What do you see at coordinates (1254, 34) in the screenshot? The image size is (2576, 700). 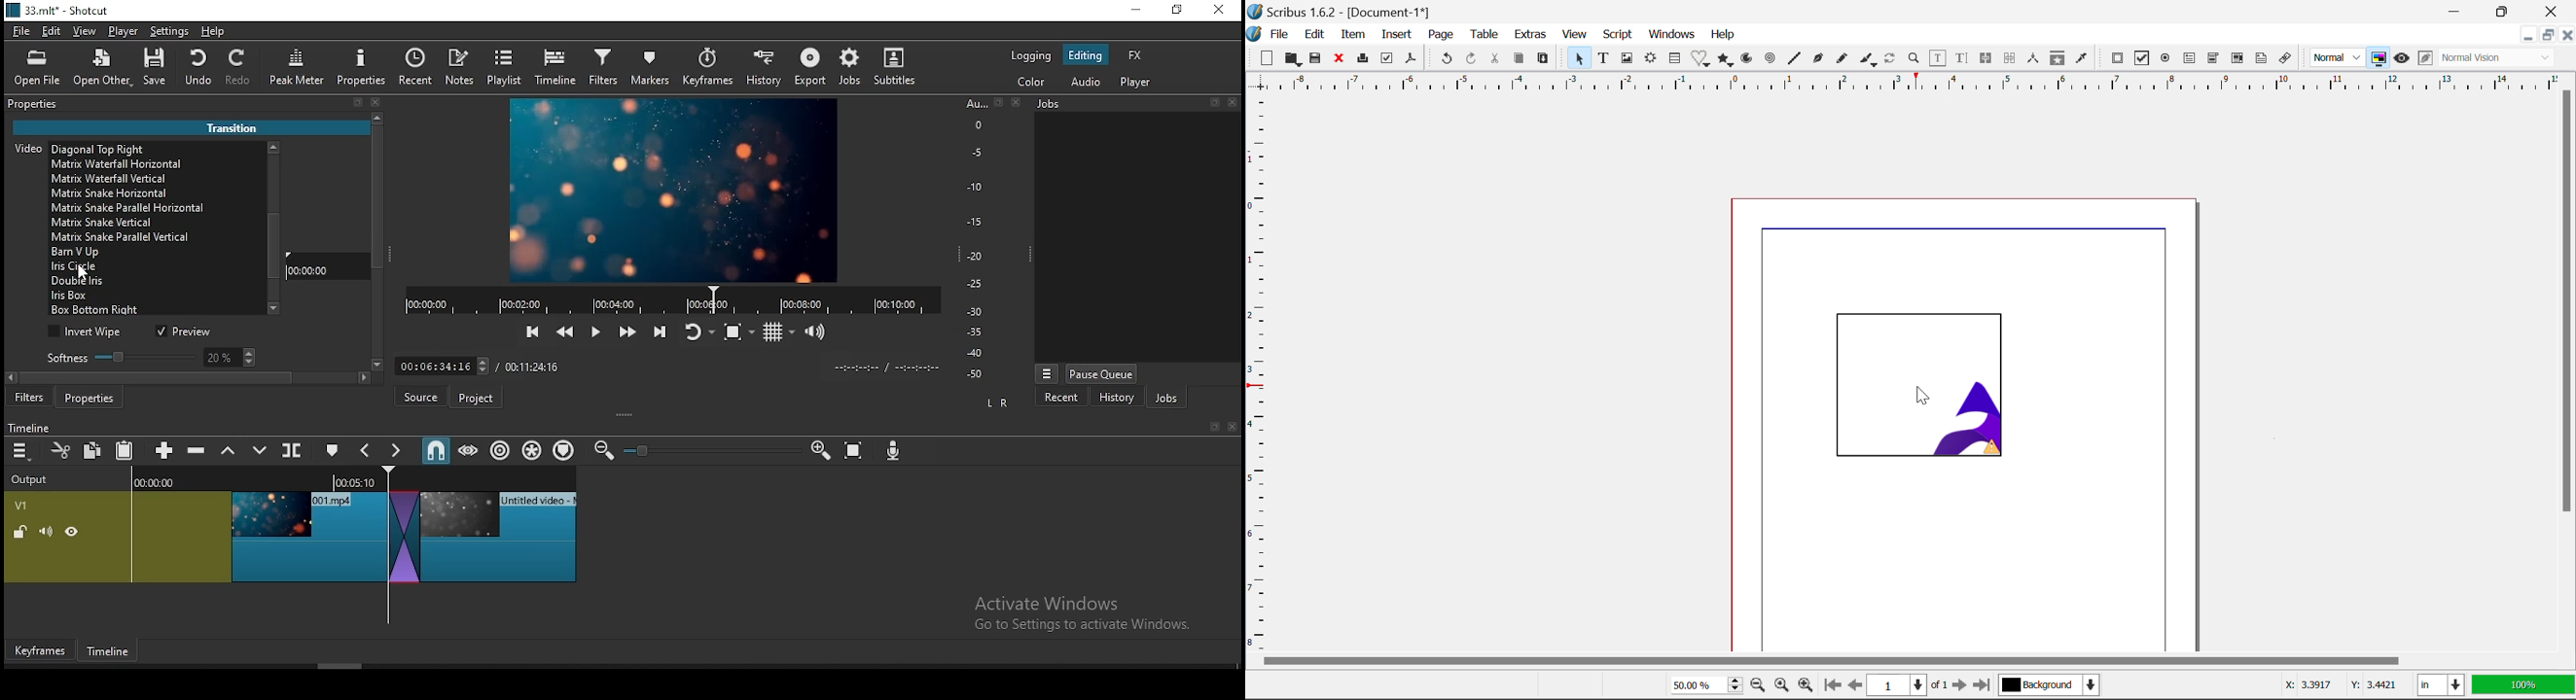 I see `Scribus Logo` at bounding box center [1254, 34].